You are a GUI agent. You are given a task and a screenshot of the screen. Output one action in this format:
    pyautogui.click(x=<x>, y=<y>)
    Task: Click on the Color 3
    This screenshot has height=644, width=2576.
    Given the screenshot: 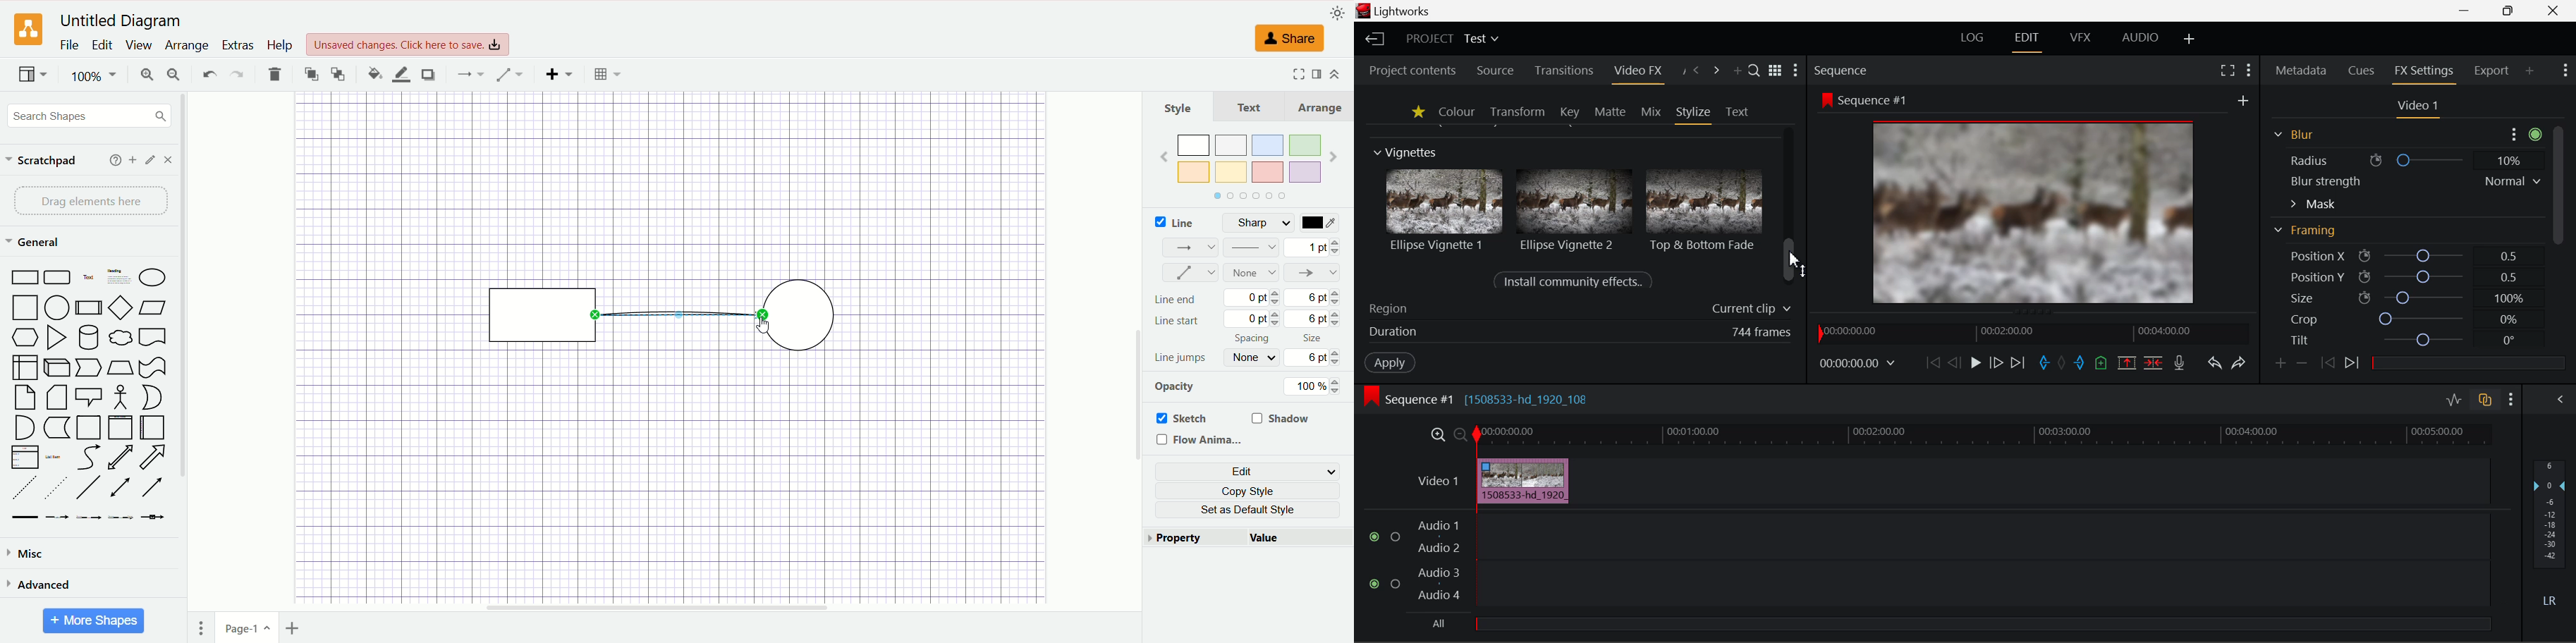 What is the action you would take?
    pyautogui.click(x=1268, y=145)
    